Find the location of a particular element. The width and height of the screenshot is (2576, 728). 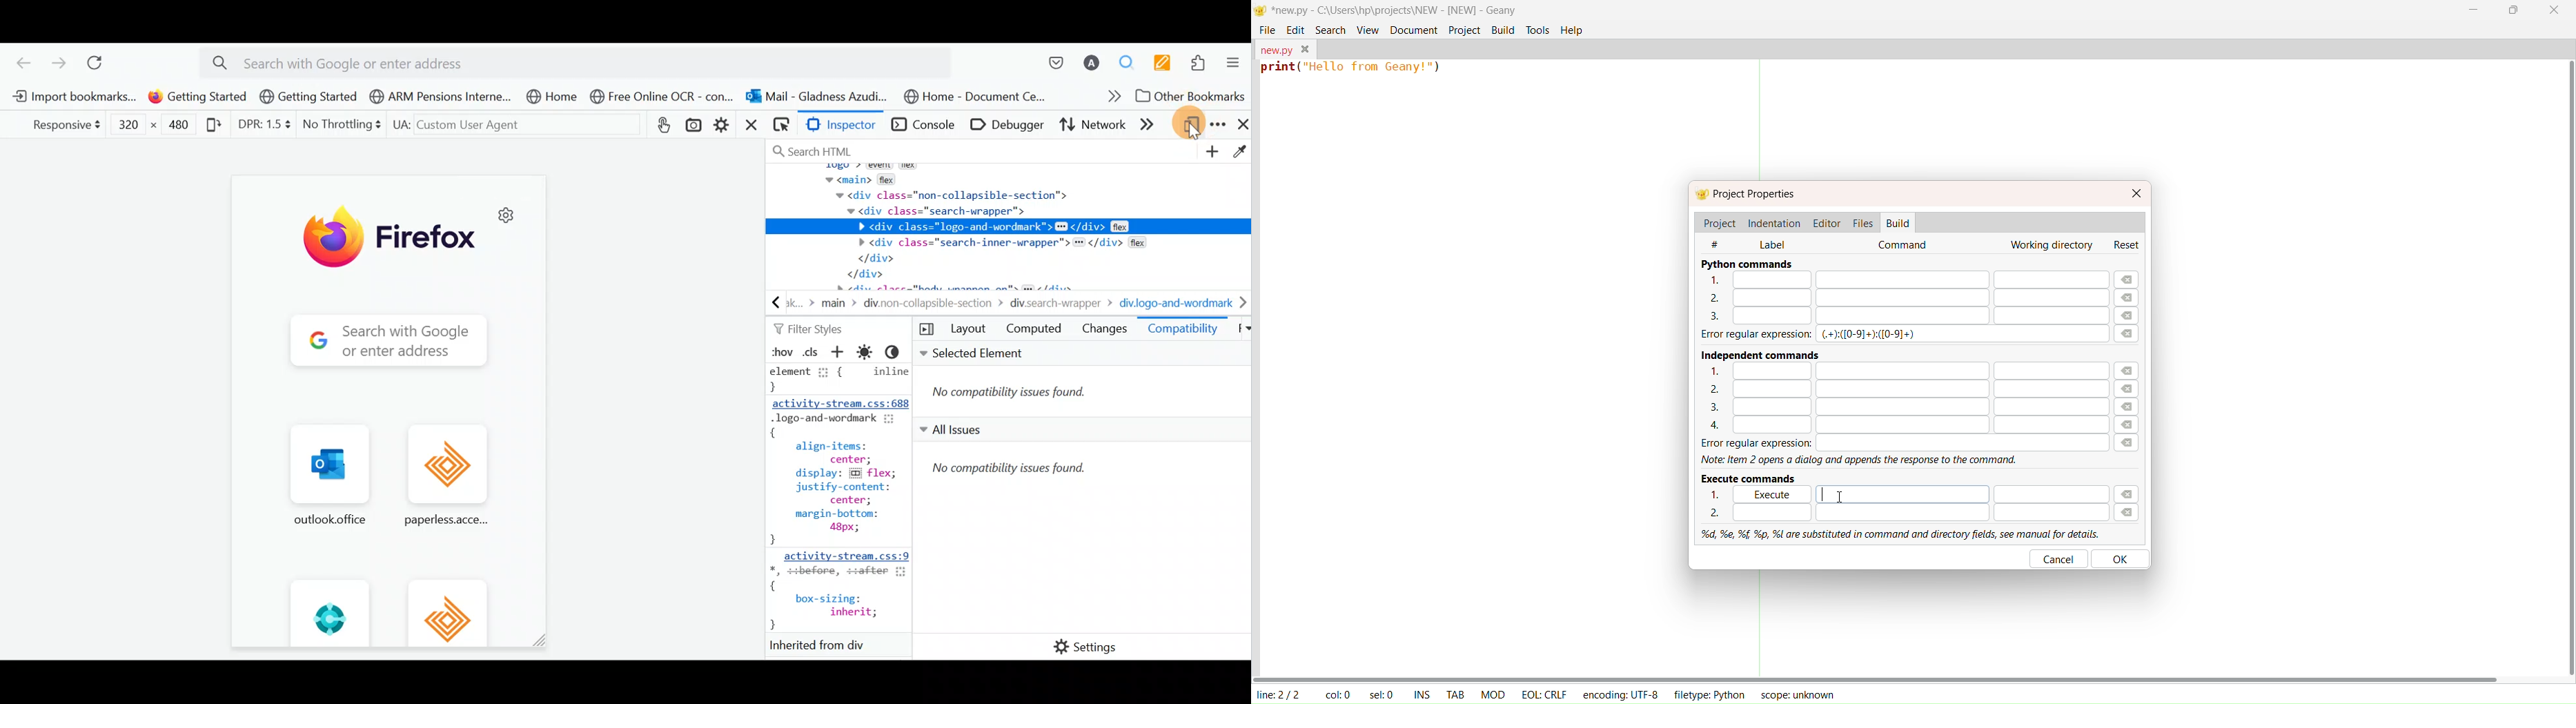

close is located at coordinates (750, 128).